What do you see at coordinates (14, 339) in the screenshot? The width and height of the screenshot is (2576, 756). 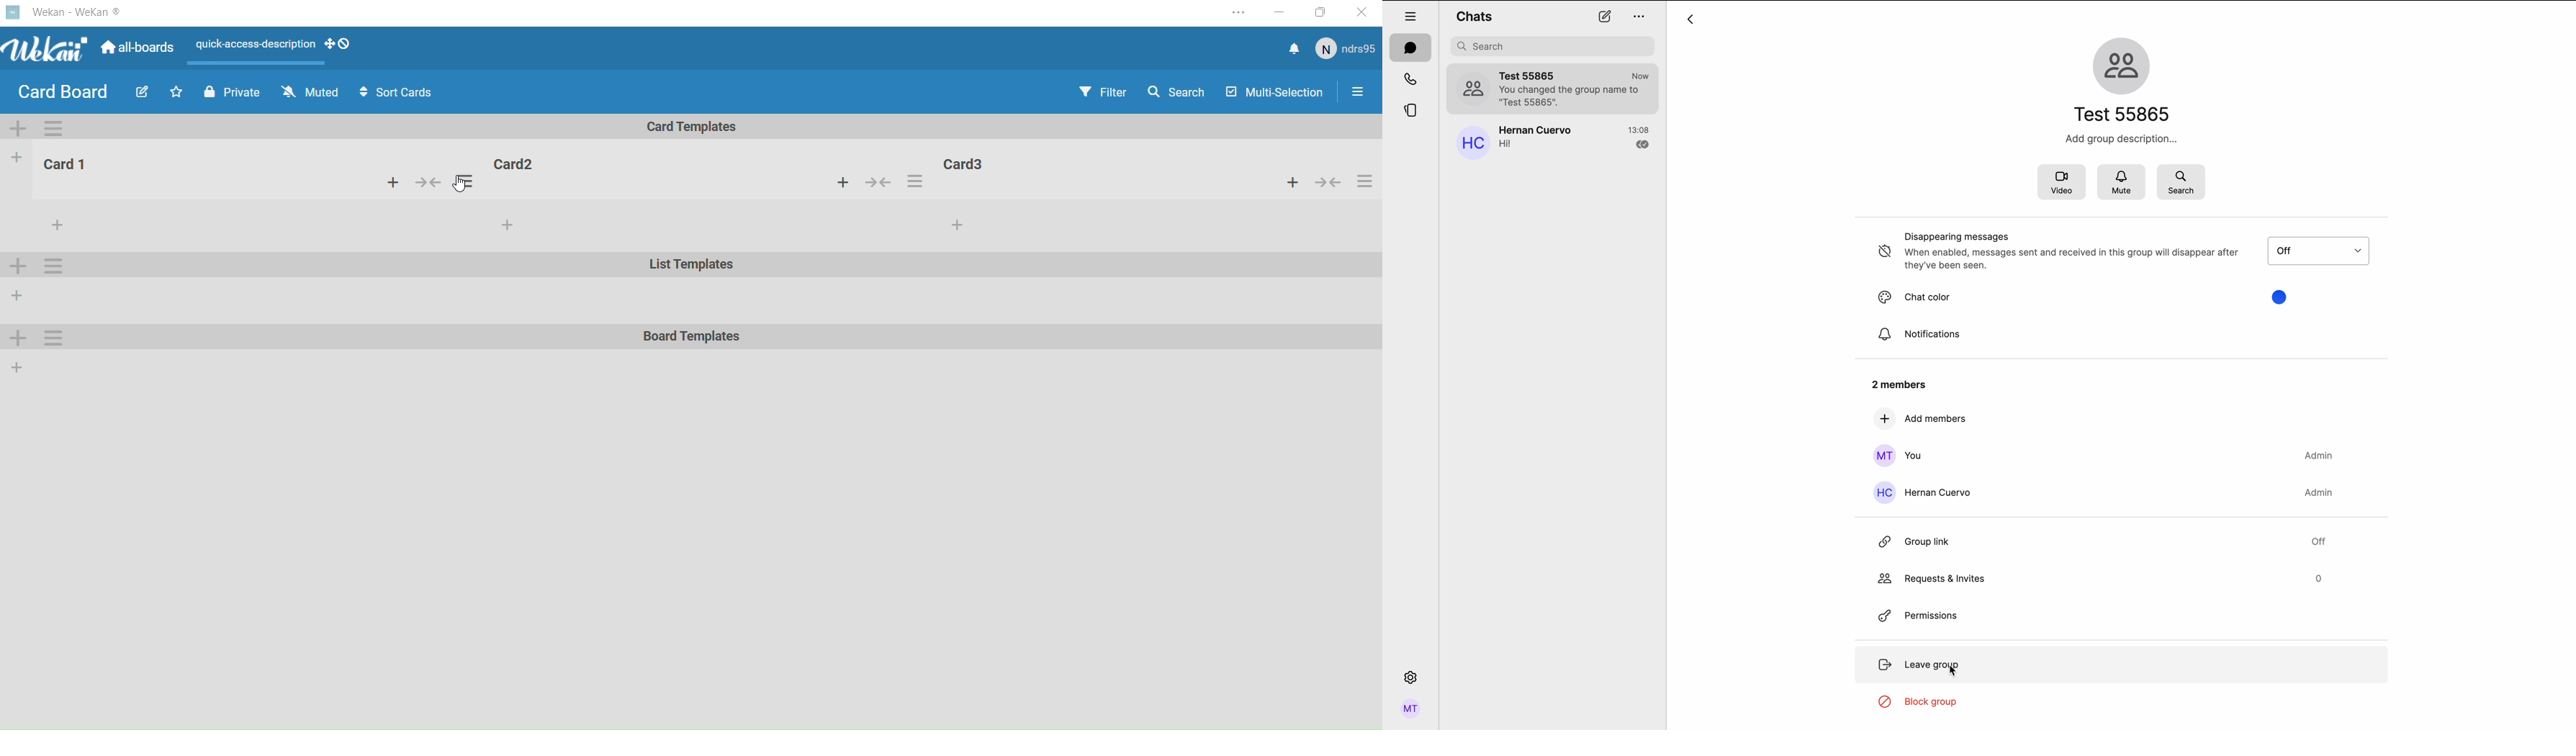 I see `add` at bounding box center [14, 339].